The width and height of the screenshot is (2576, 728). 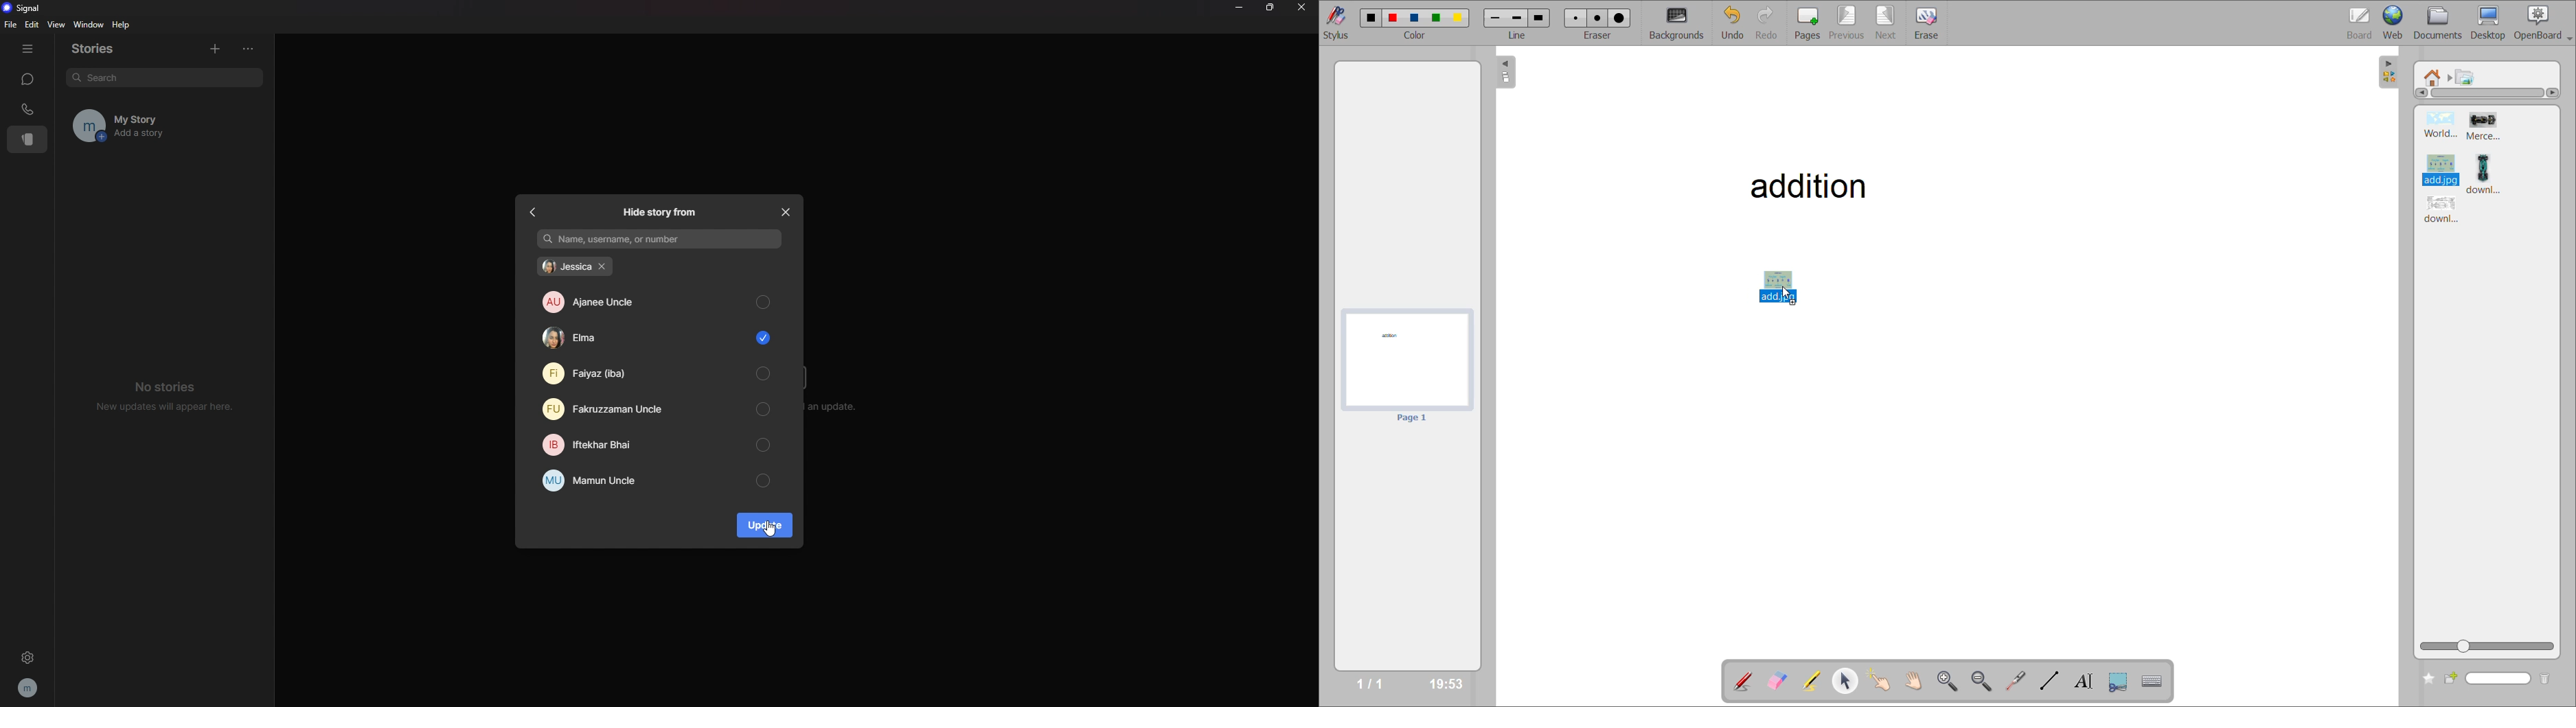 I want to click on back, so click(x=534, y=212).